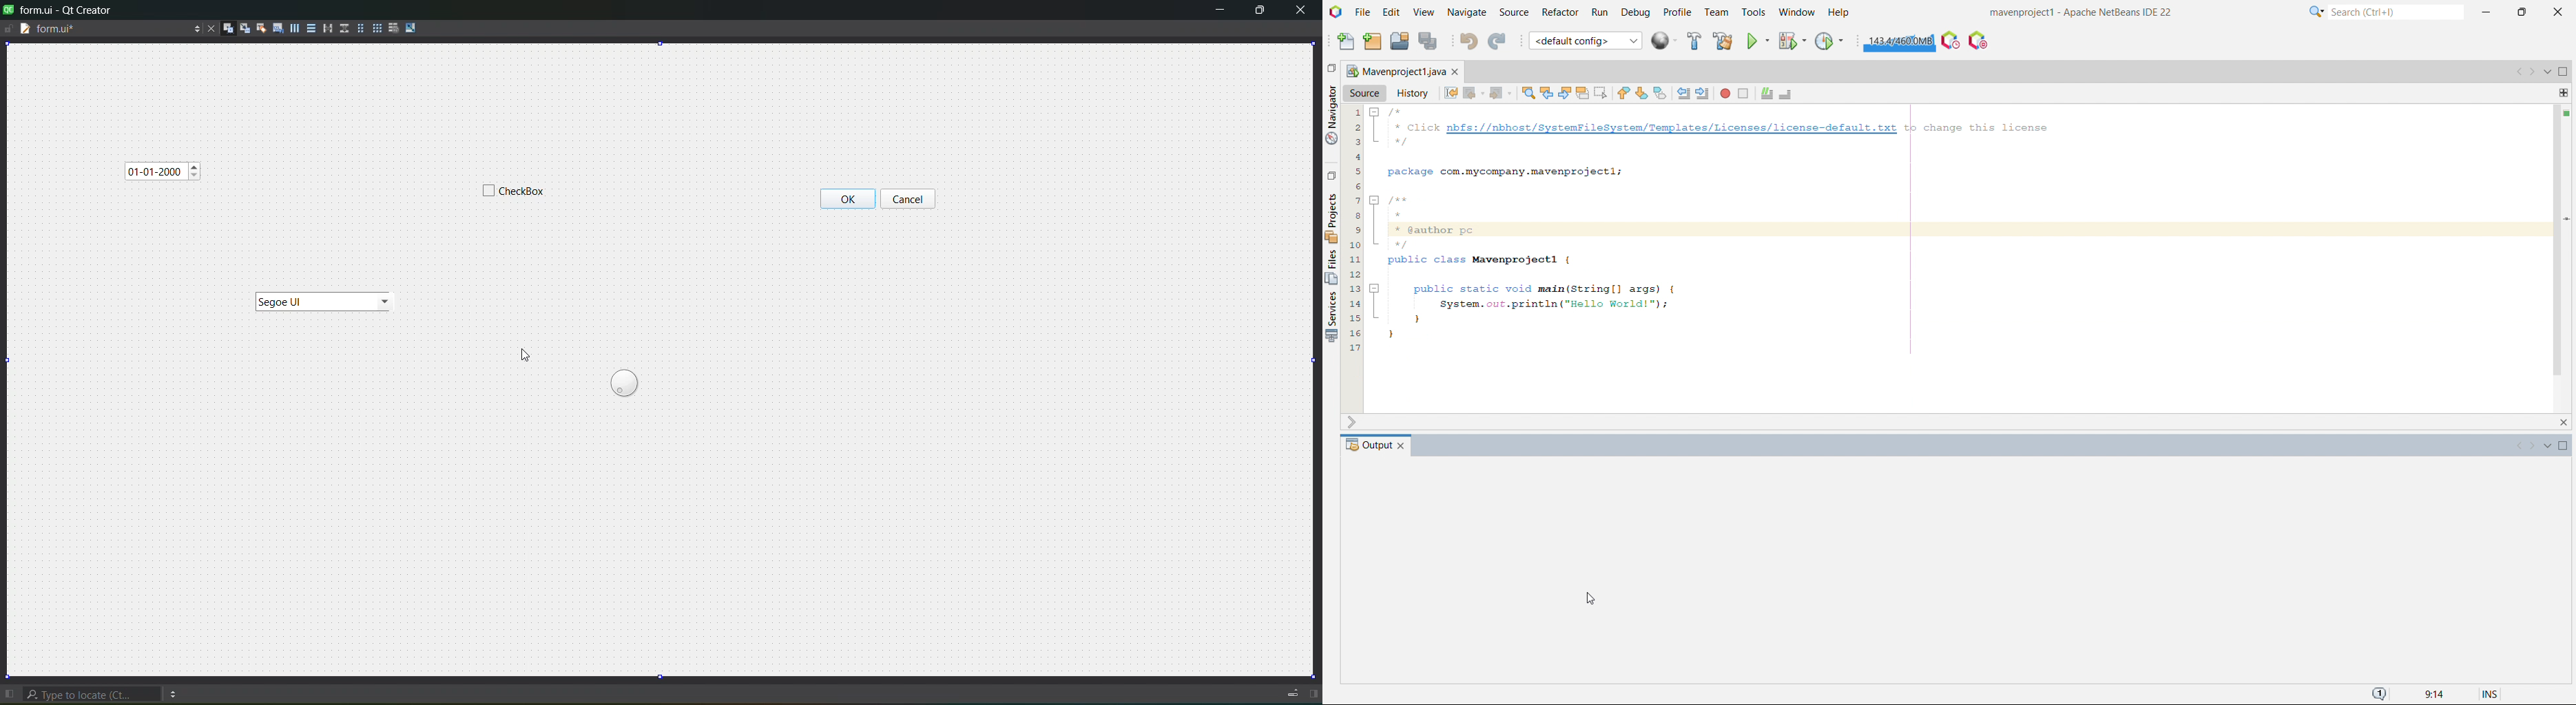 The width and height of the screenshot is (2576, 728). I want to click on vertical splitter, so click(344, 29).